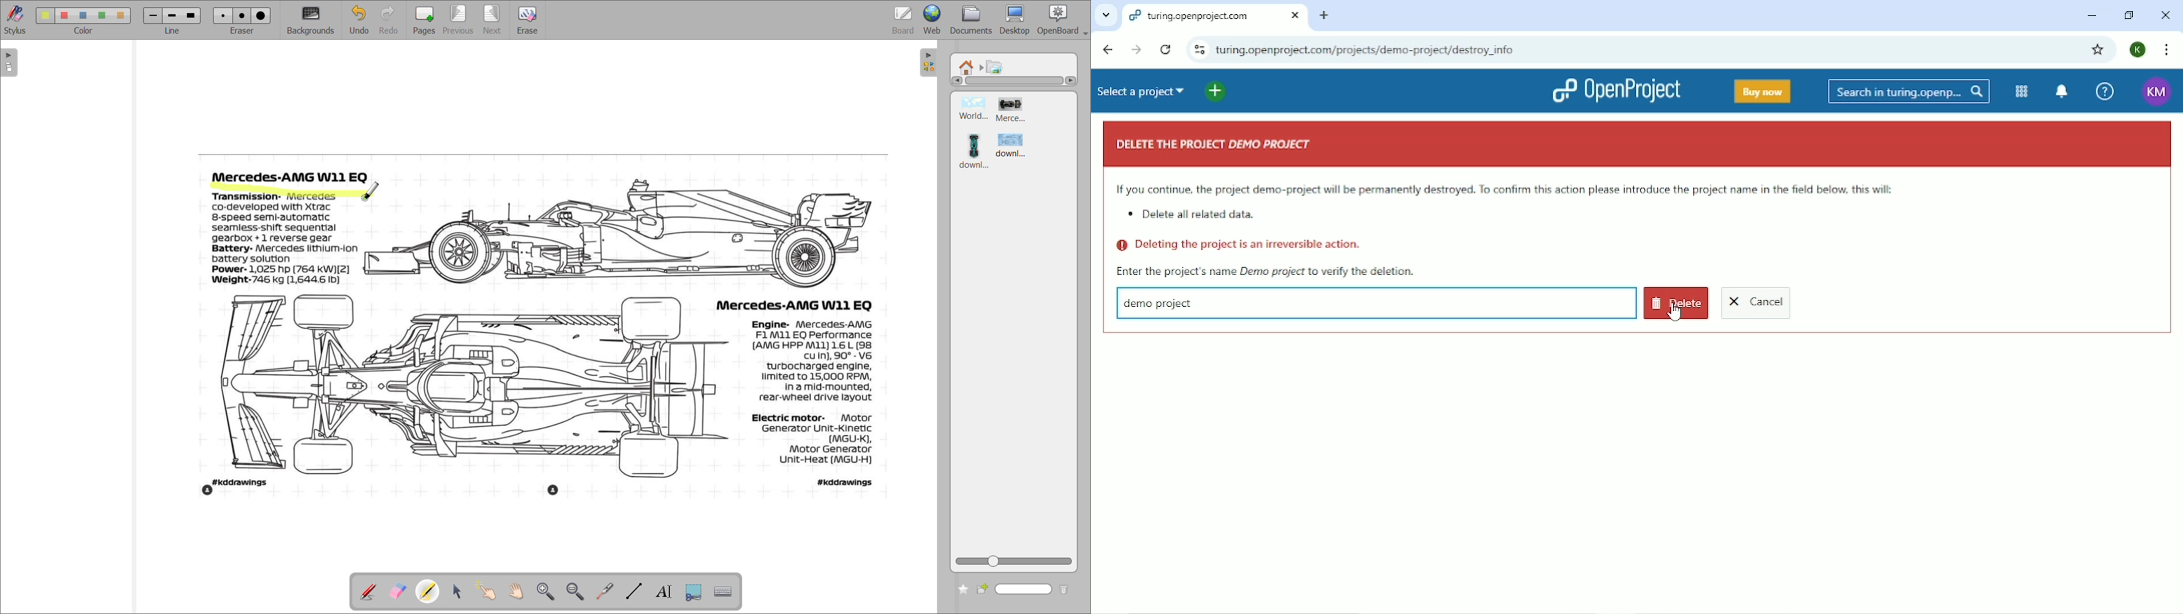 This screenshot has height=616, width=2184. Describe the element at coordinates (1215, 91) in the screenshot. I see `Add new project` at that location.